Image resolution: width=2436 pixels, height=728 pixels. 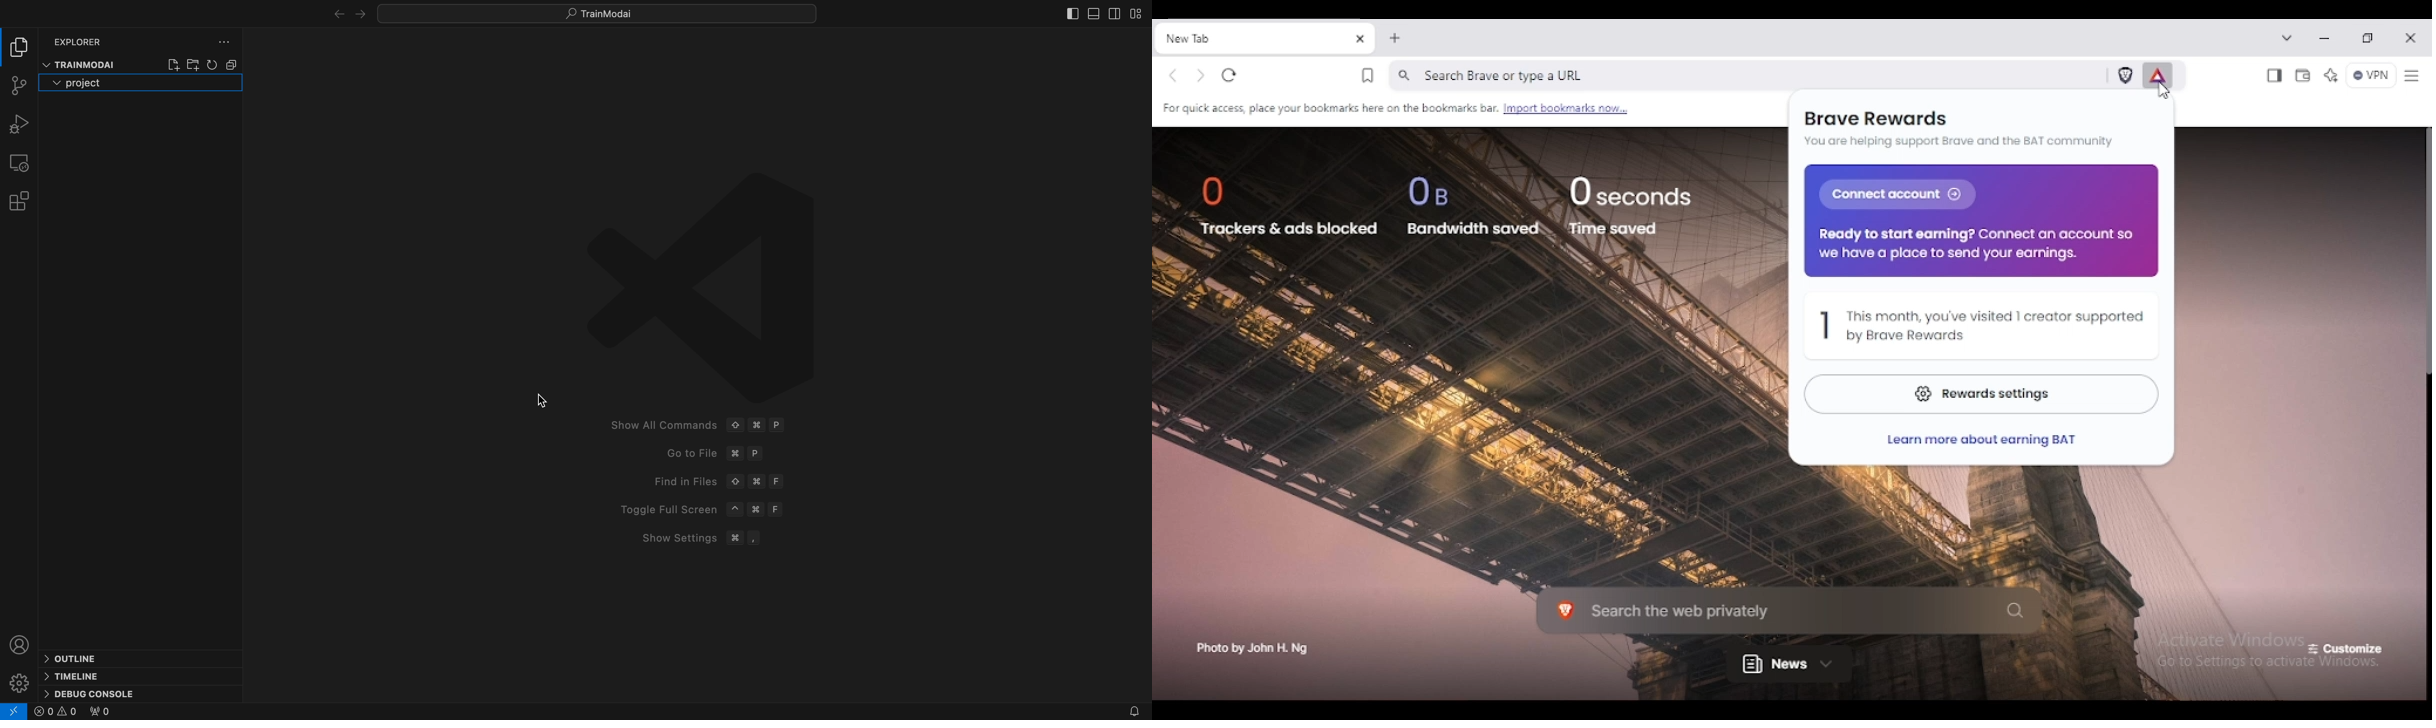 What do you see at coordinates (1173, 77) in the screenshot?
I see `go back` at bounding box center [1173, 77].